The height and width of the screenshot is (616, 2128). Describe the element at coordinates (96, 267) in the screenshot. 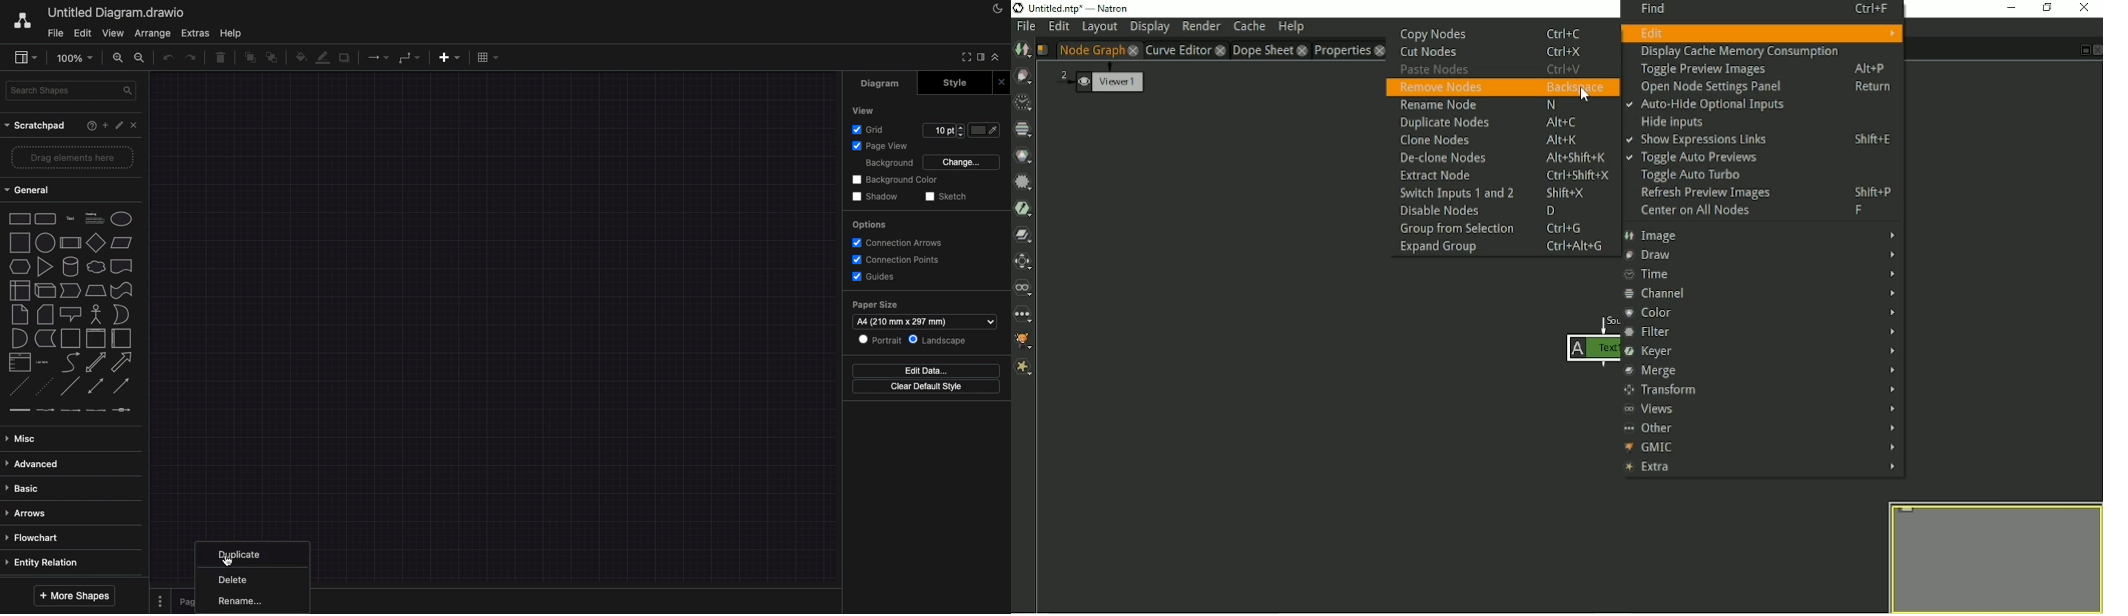

I see `cloud` at that location.